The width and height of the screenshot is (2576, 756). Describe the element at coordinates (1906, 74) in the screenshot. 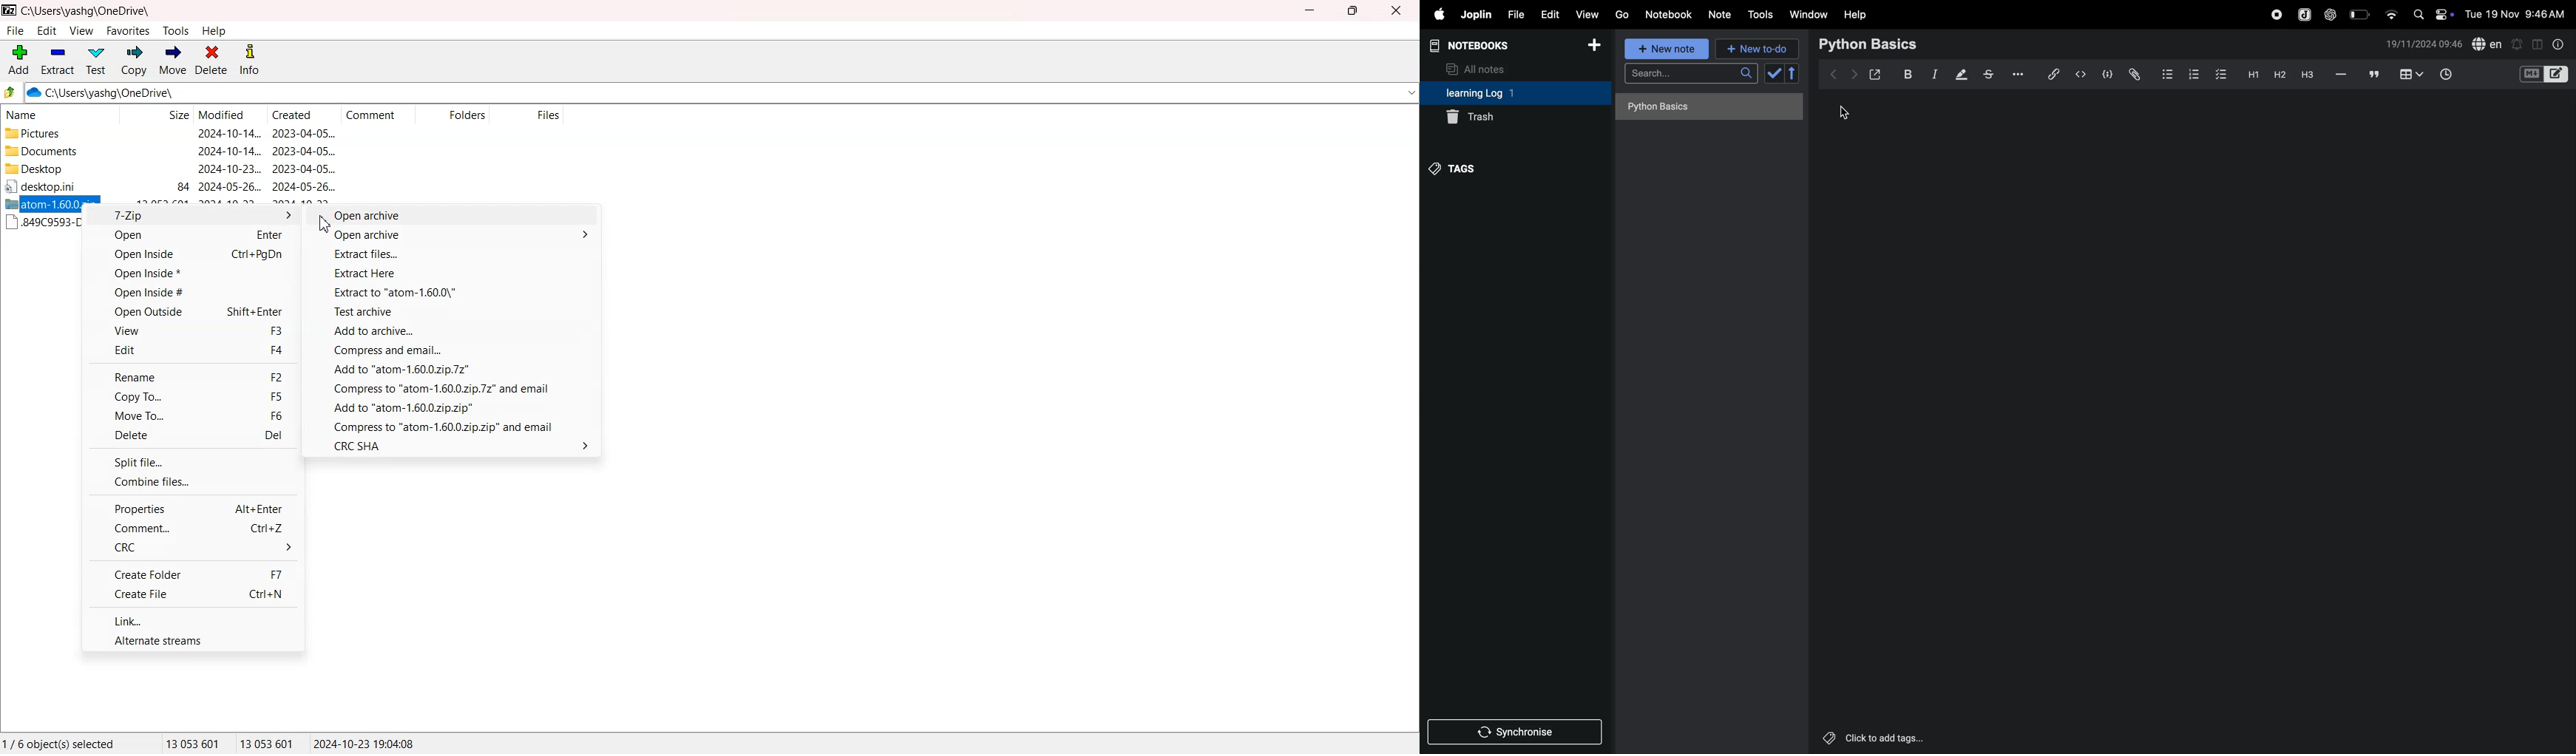

I see `bold` at that location.